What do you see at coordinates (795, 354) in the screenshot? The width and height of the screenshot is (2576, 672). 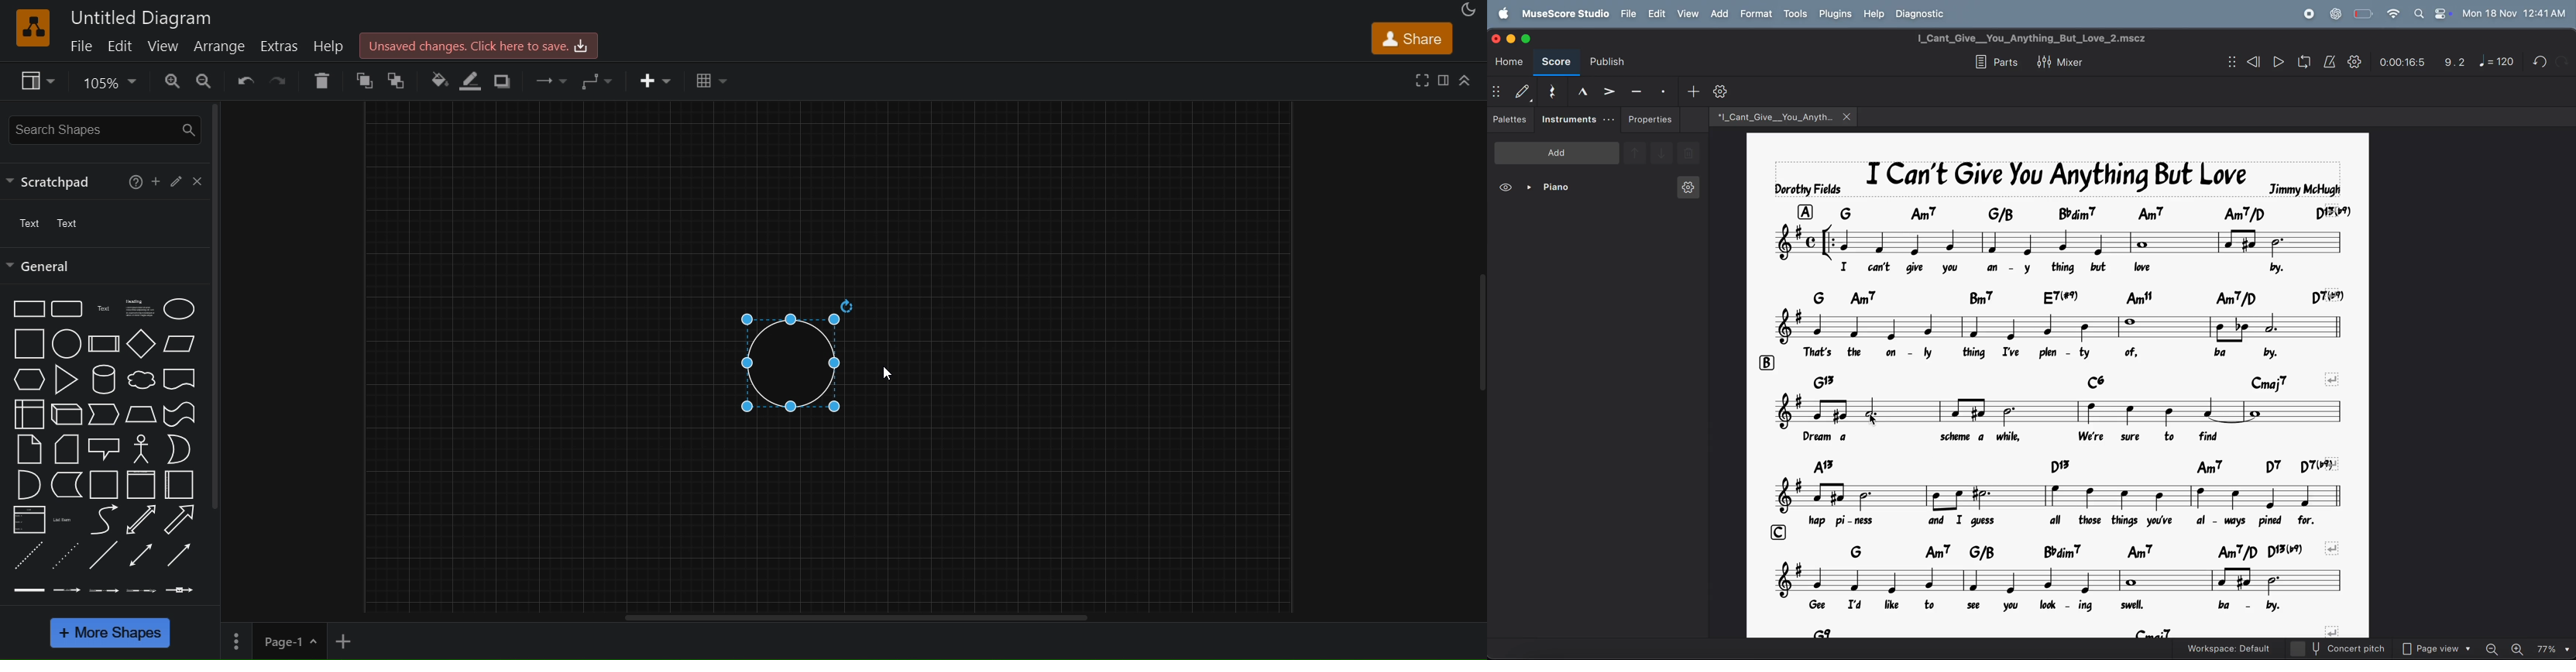 I see `circle` at bounding box center [795, 354].